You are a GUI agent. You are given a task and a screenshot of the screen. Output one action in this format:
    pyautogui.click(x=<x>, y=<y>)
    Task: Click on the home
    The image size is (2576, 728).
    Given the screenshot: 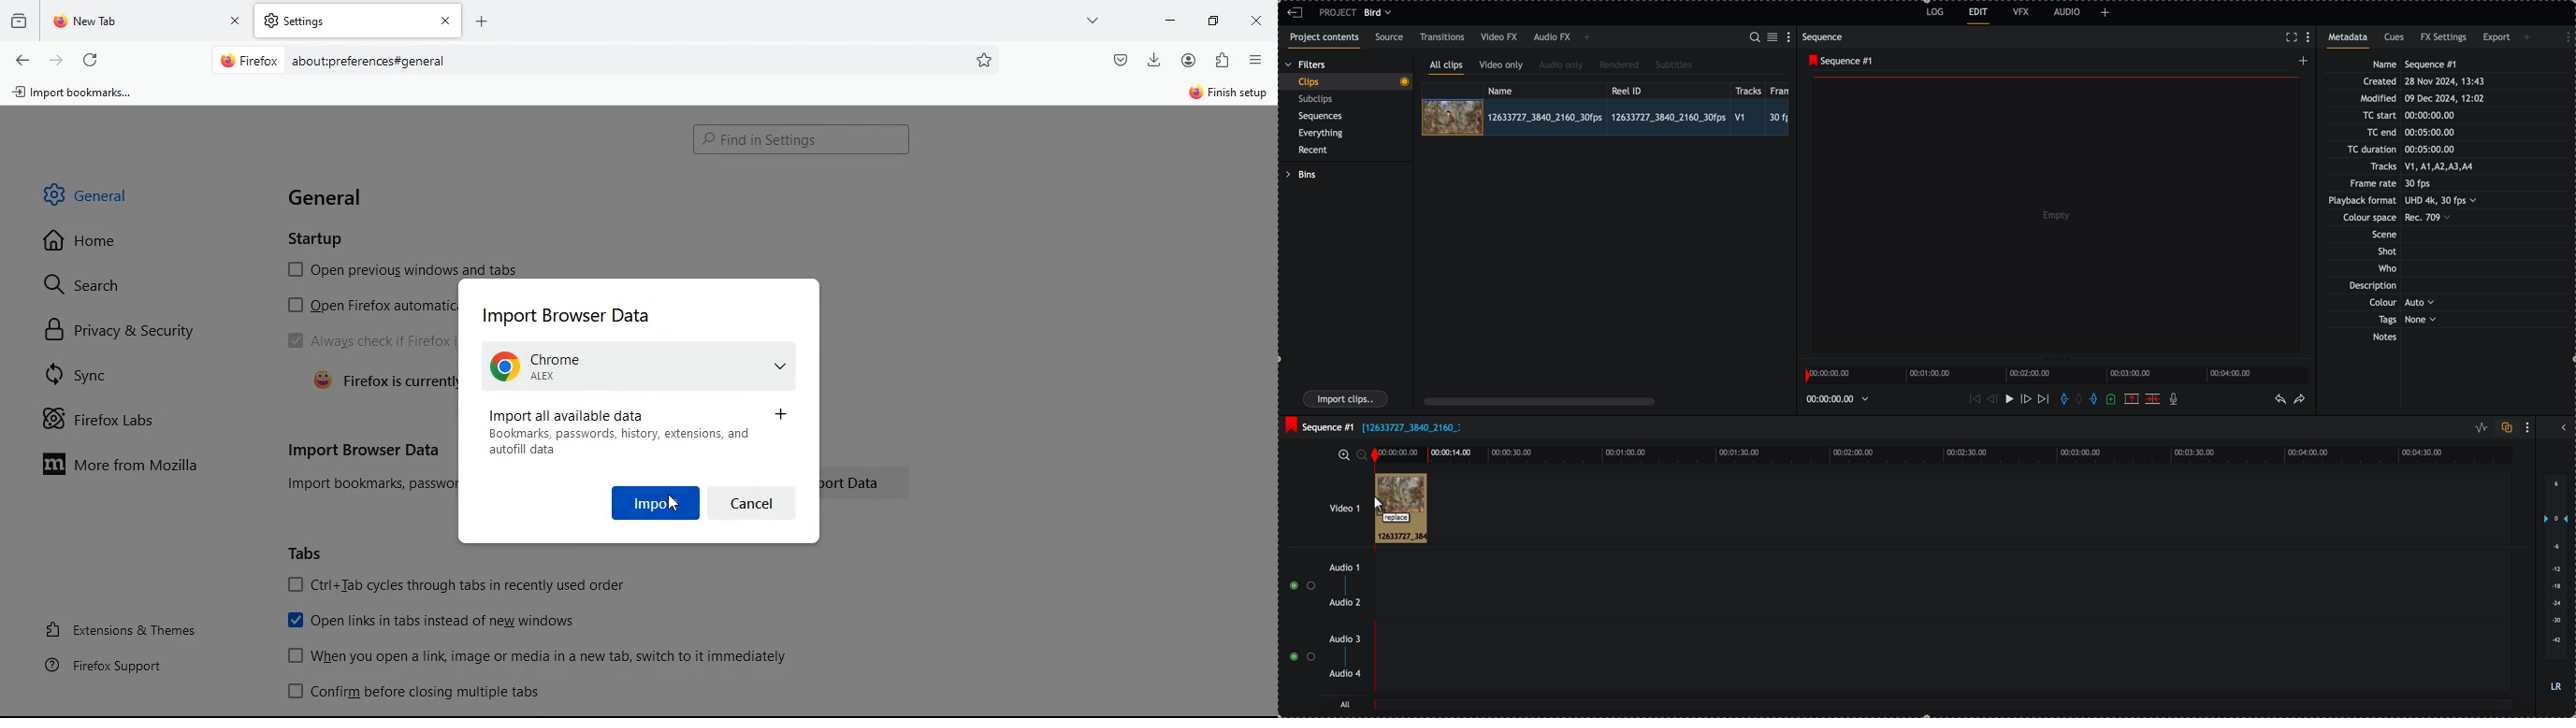 What is the action you would take?
    pyautogui.click(x=101, y=246)
    